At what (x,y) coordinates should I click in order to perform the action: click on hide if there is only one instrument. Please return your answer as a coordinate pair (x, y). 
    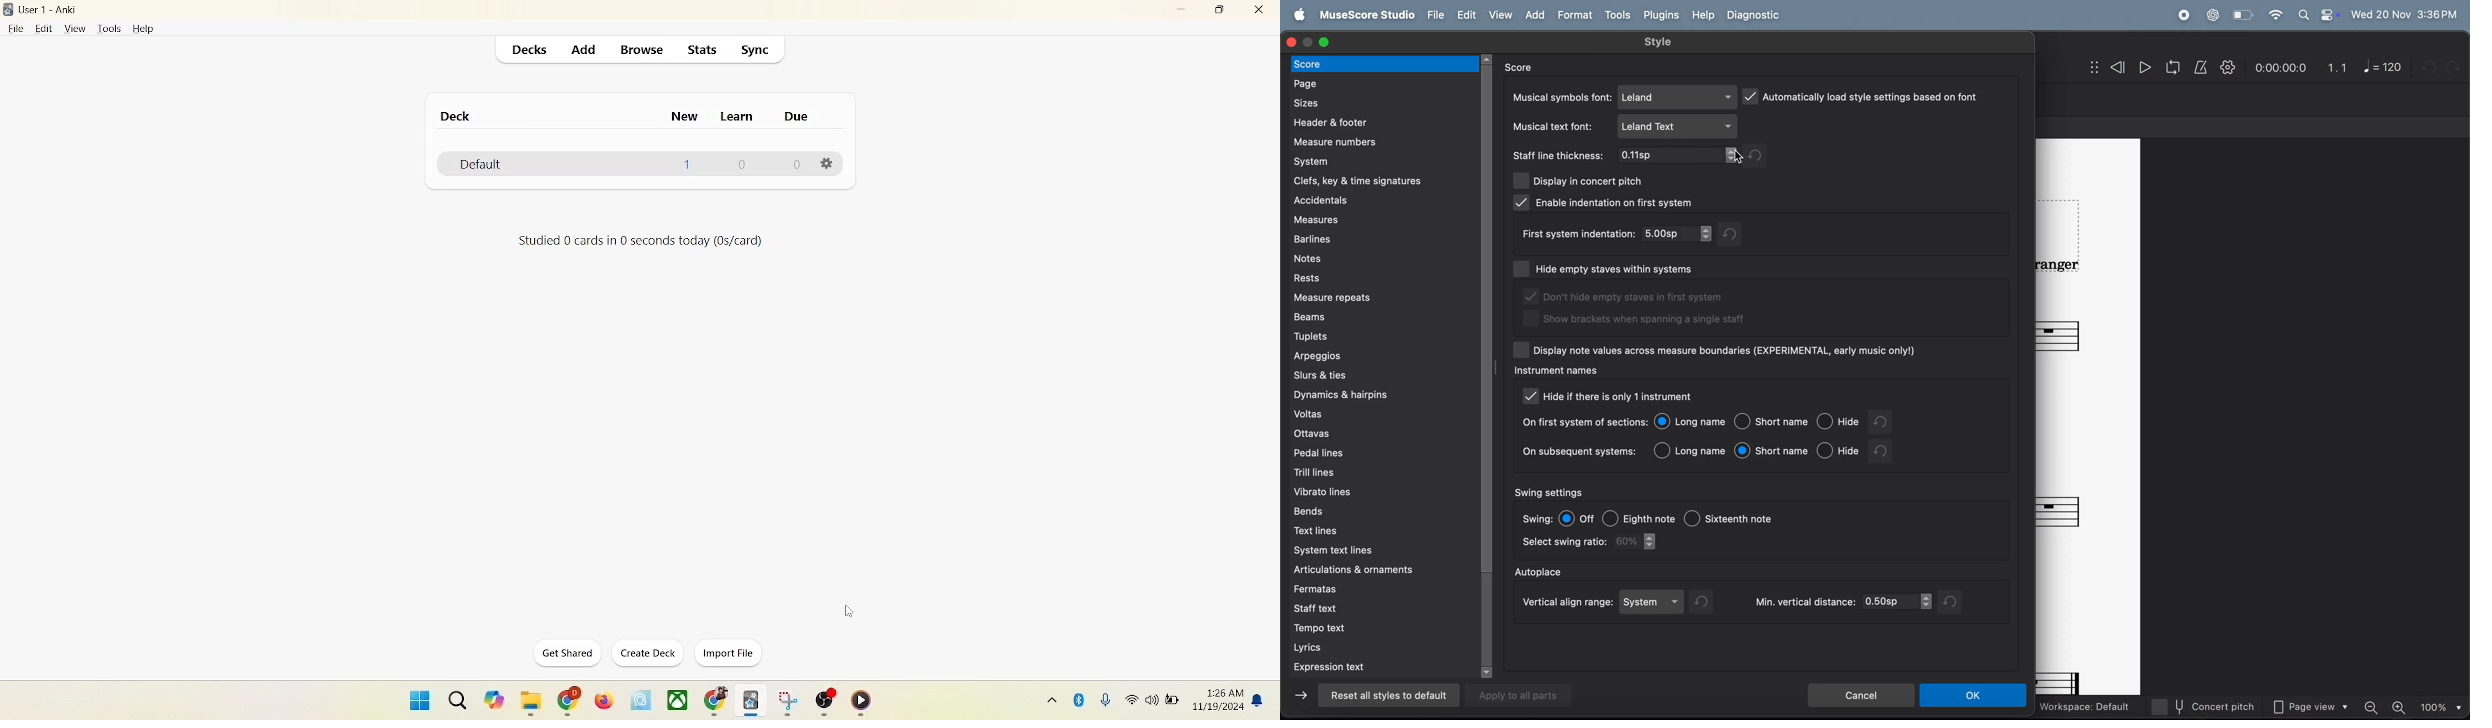
    Looking at the image, I should click on (1627, 398).